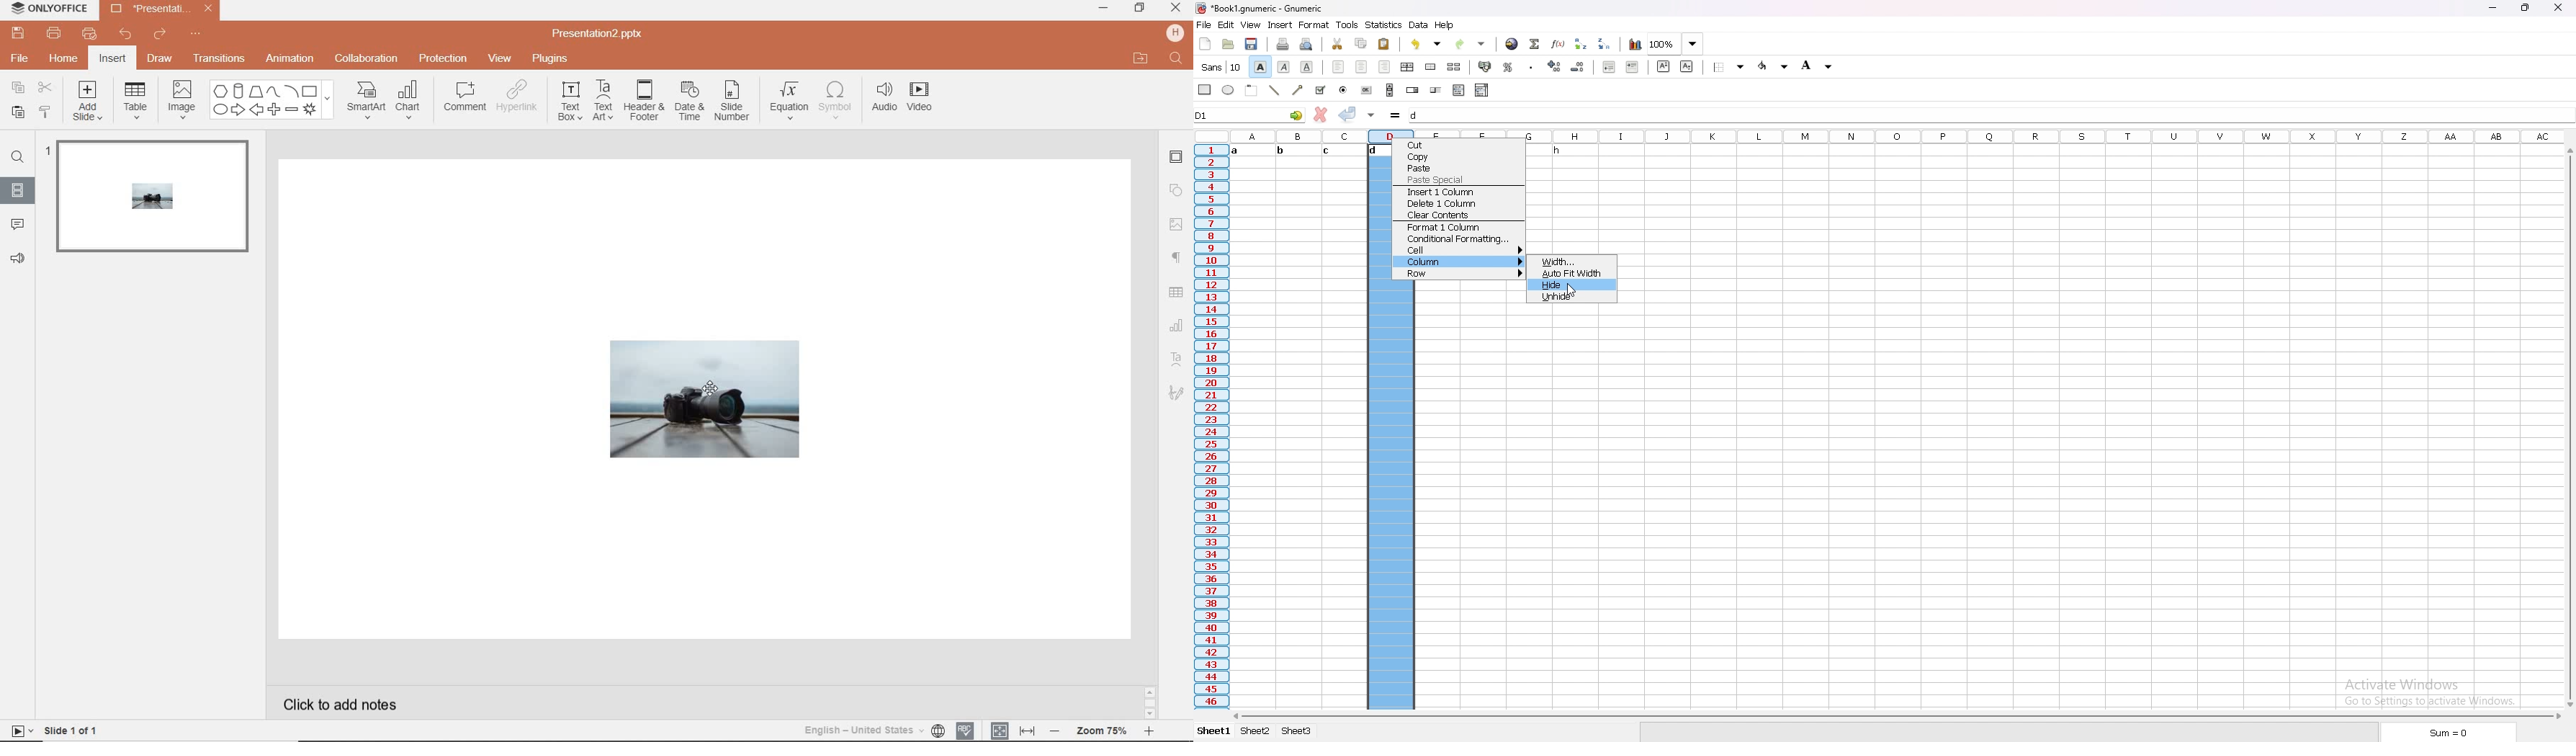 Image resolution: width=2576 pixels, height=756 pixels. Describe the element at coordinates (838, 100) in the screenshot. I see `symbol` at that location.